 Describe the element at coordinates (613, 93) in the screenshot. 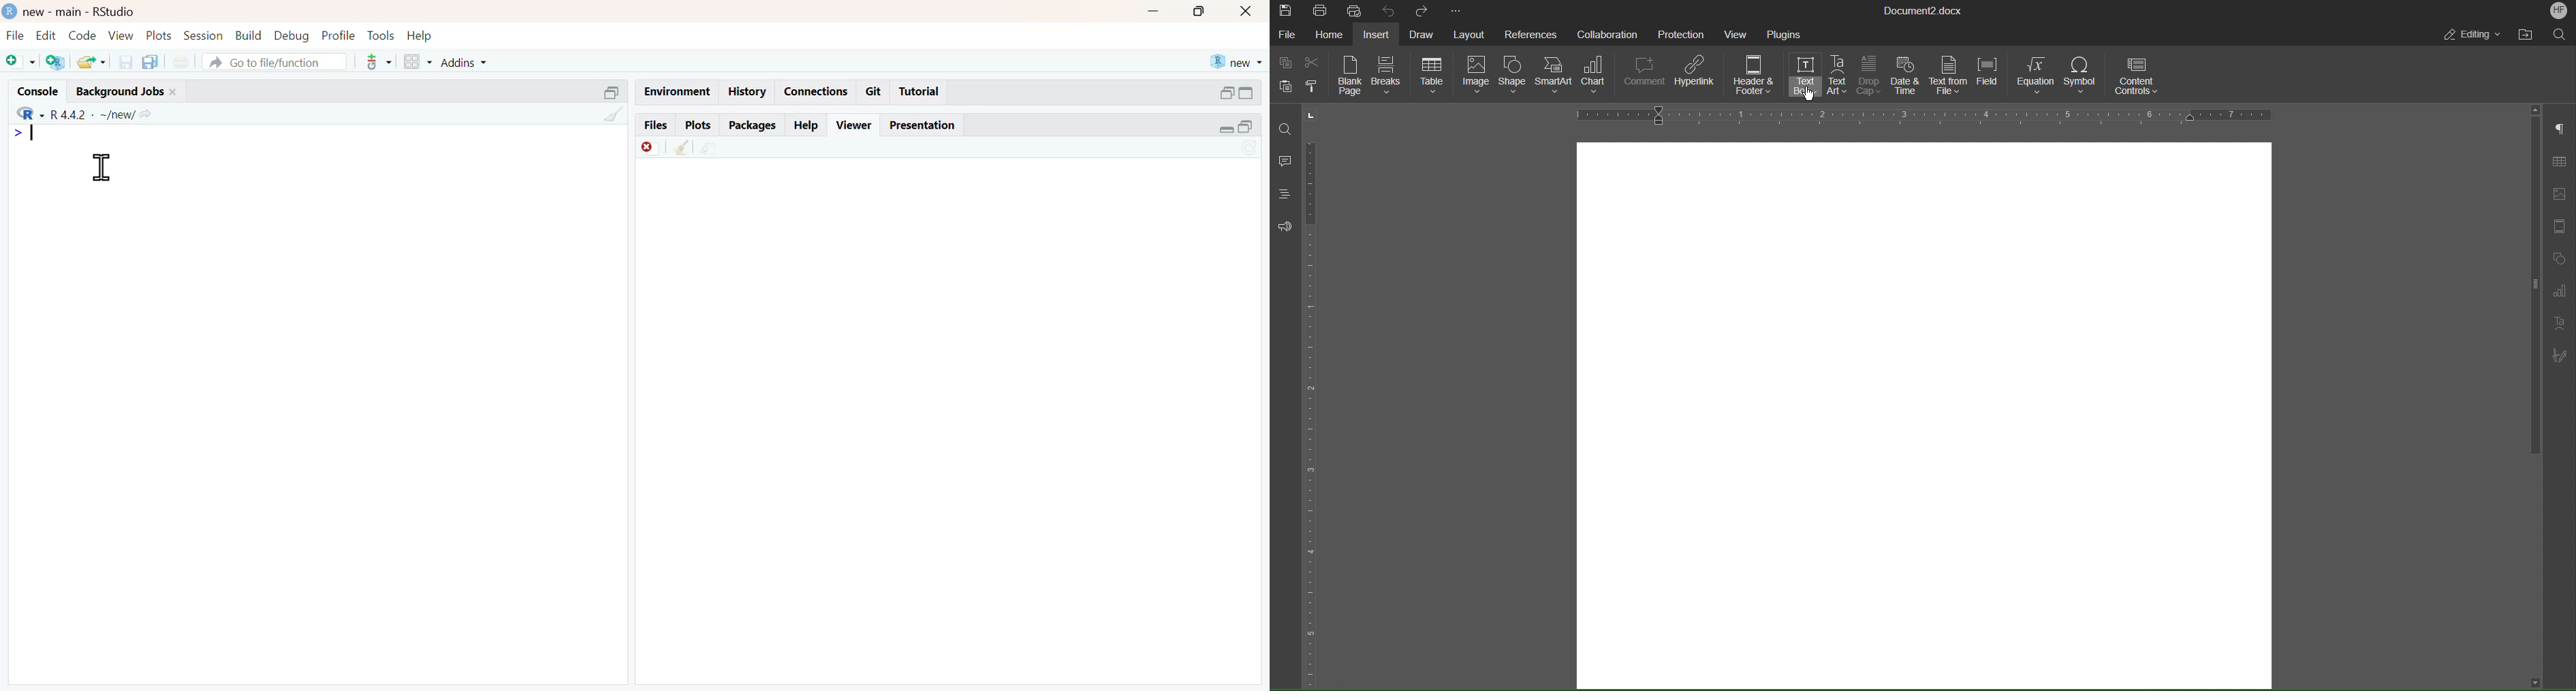

I see `open in separate window` at that location.